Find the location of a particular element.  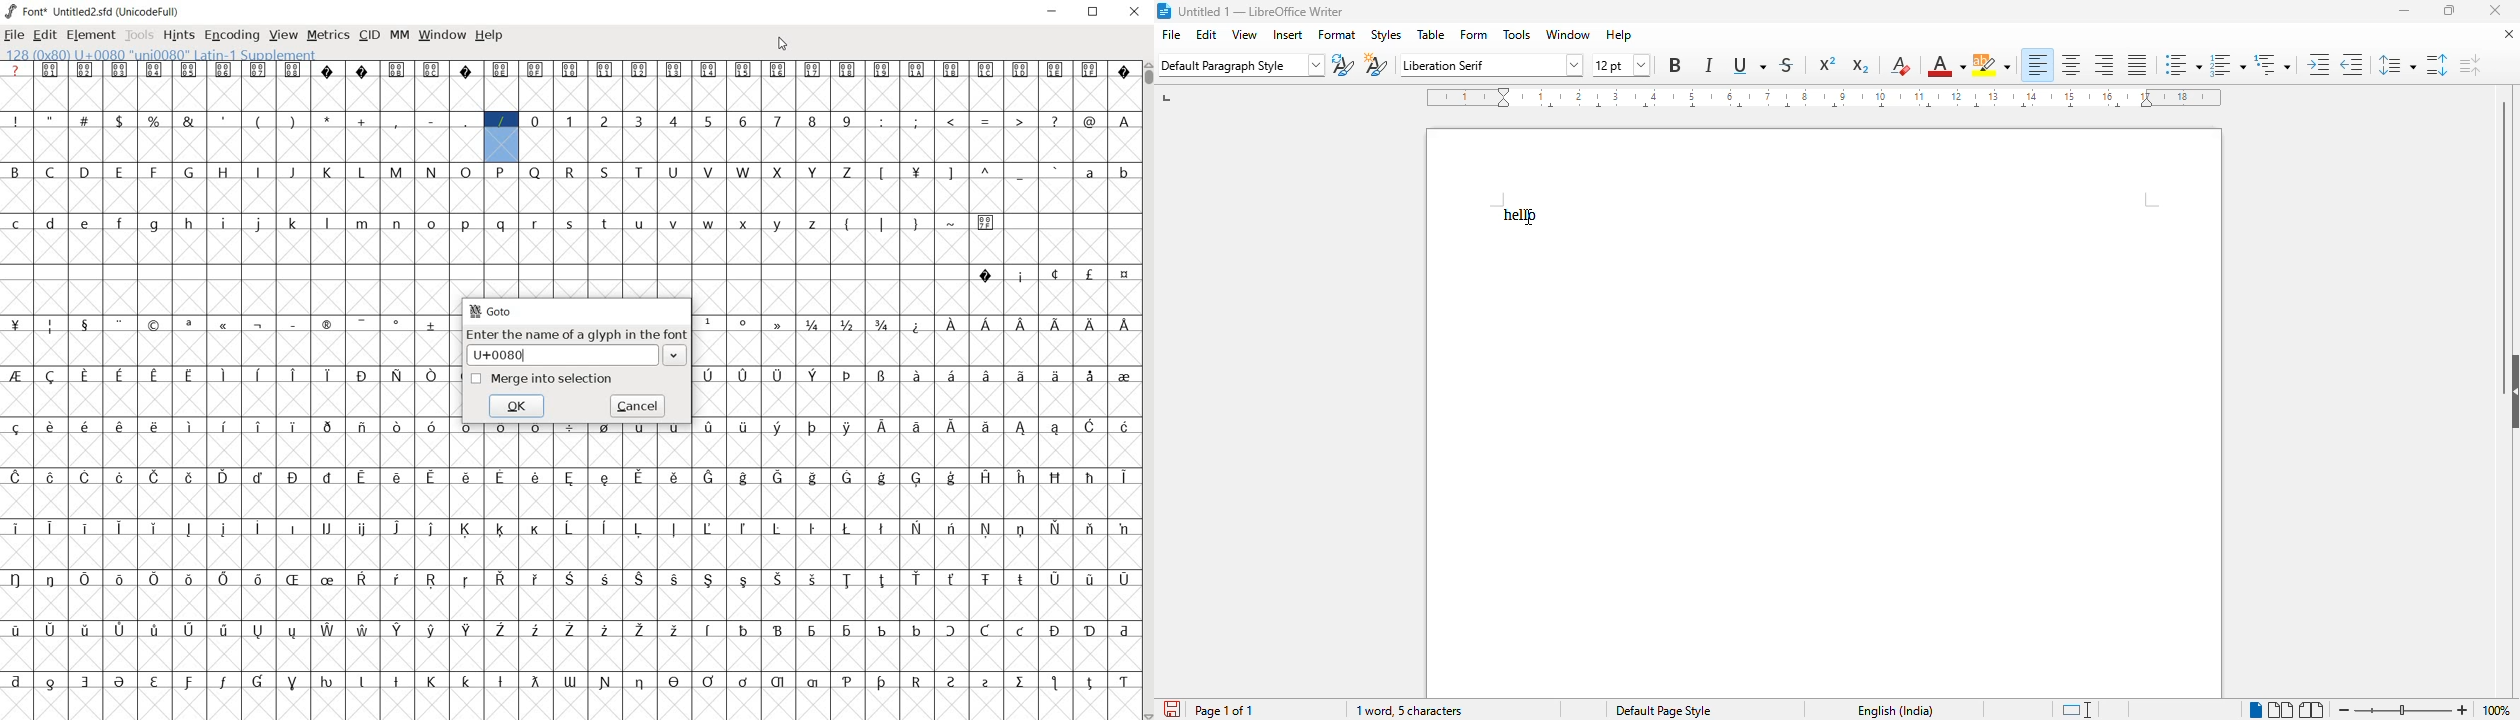

glyph is located at coordinates (916, 630).